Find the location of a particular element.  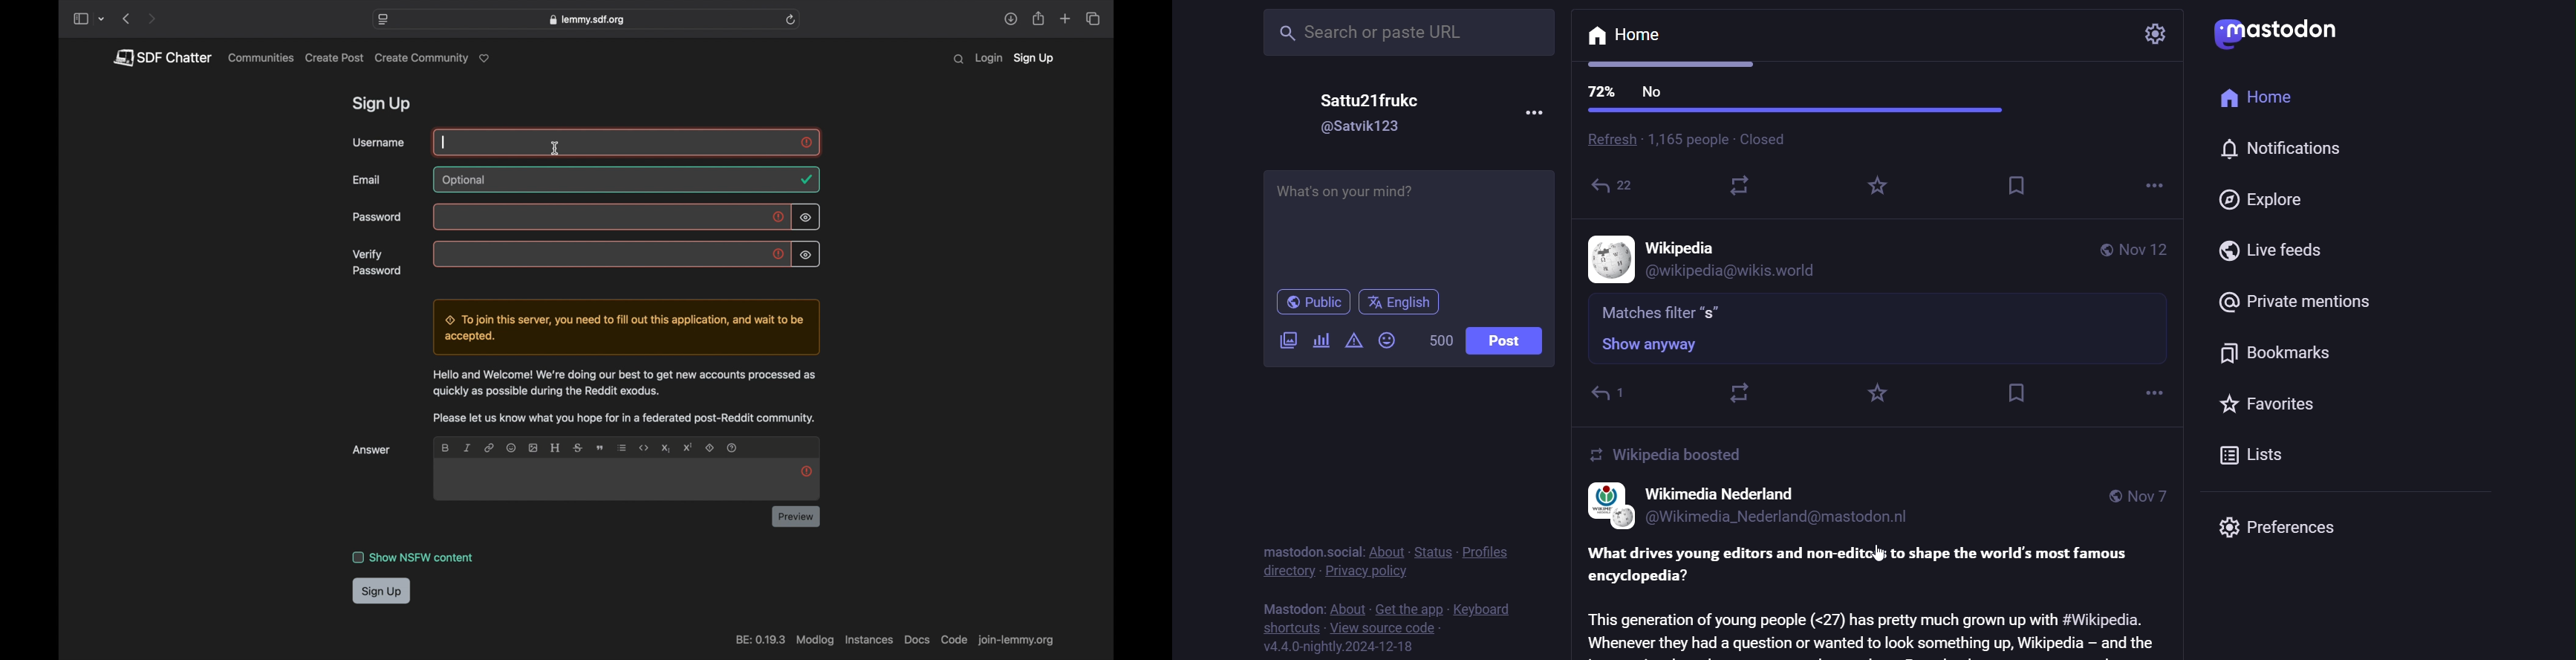

text cursor is located at coordinates (444, 141).